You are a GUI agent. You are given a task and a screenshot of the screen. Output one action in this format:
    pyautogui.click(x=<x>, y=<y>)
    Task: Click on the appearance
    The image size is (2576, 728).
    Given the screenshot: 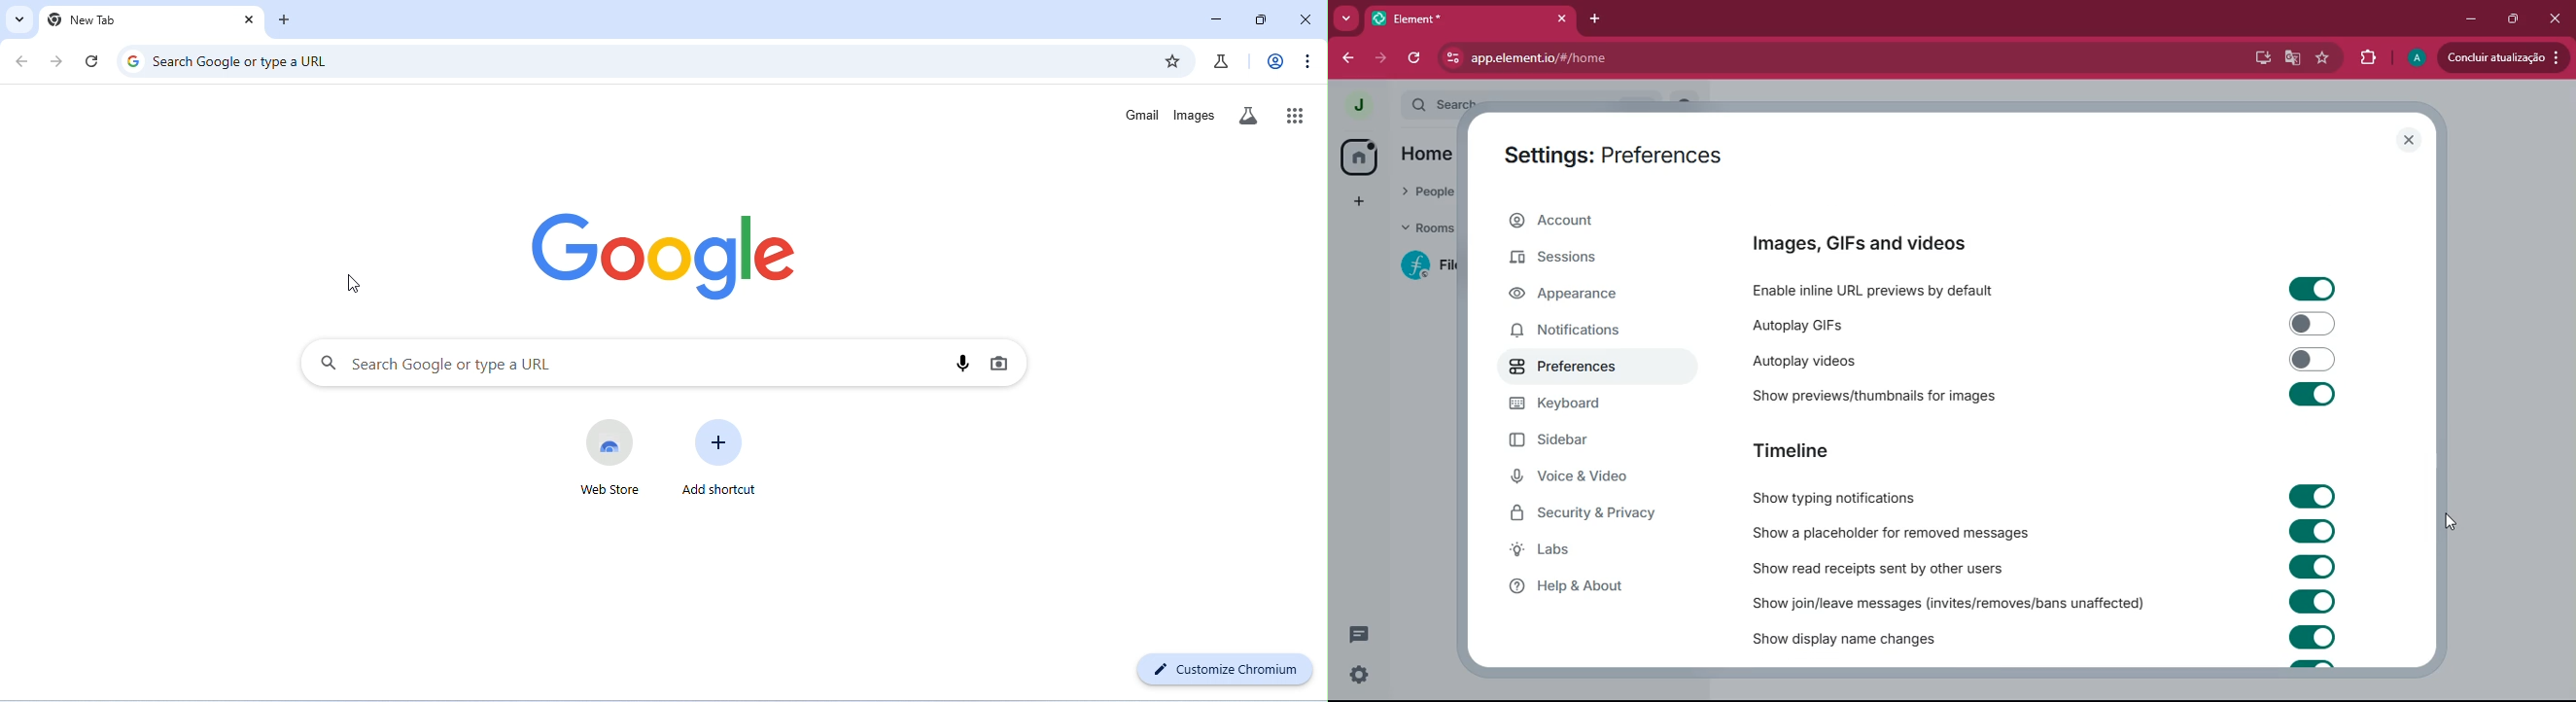 What is the action you would take?
    pyautogui.click(x=1577, y=298)
    